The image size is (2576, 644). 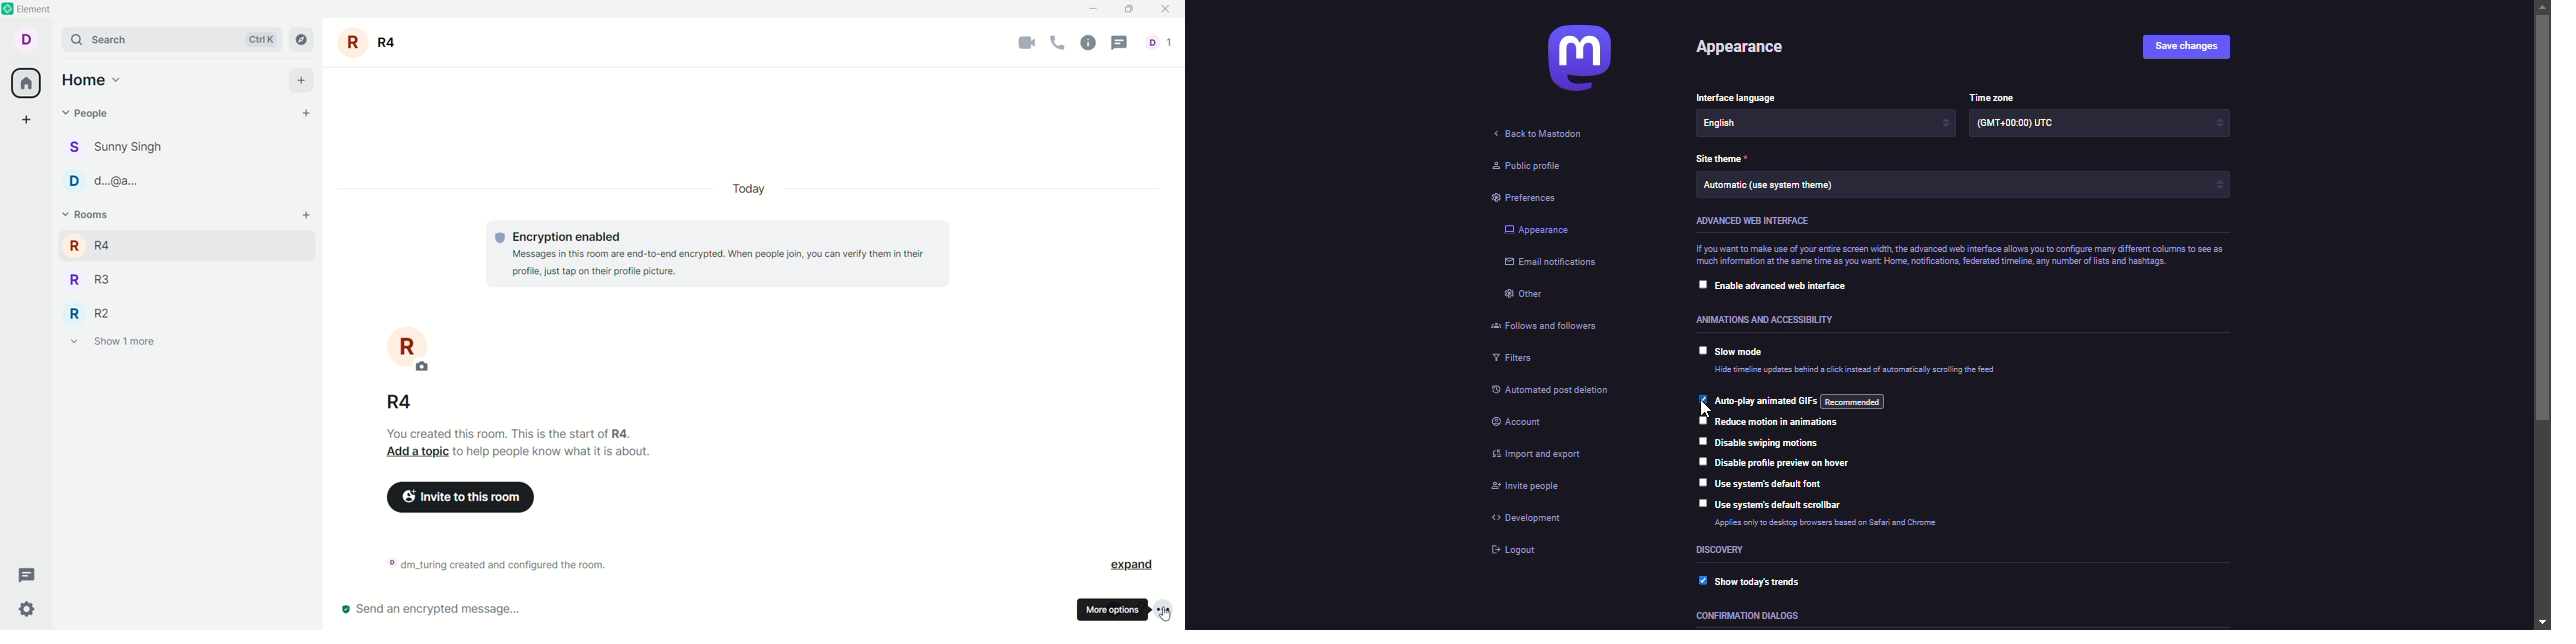 What do you see at coordinates (1133, 10) in the screenshot?
I see `maximize` at bounding box center [1133, 10].